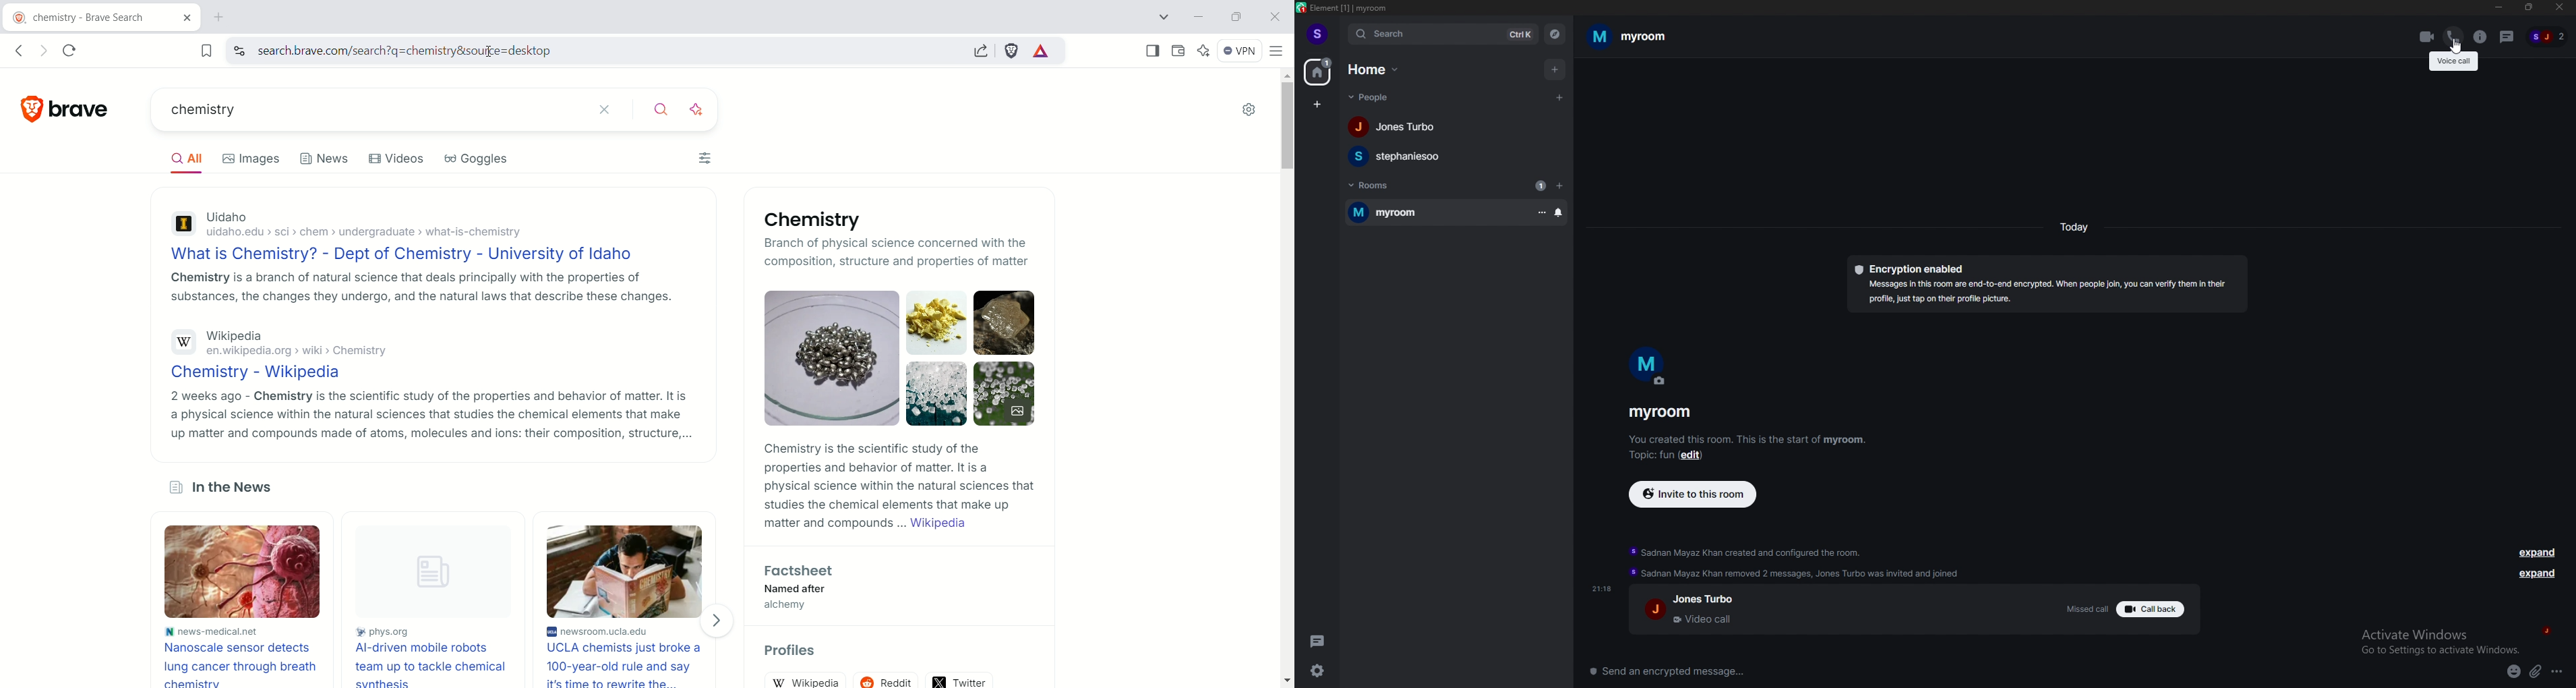  Describe the element at coordinates (1541, 211) in the screenshot. I see `room options` at that location.